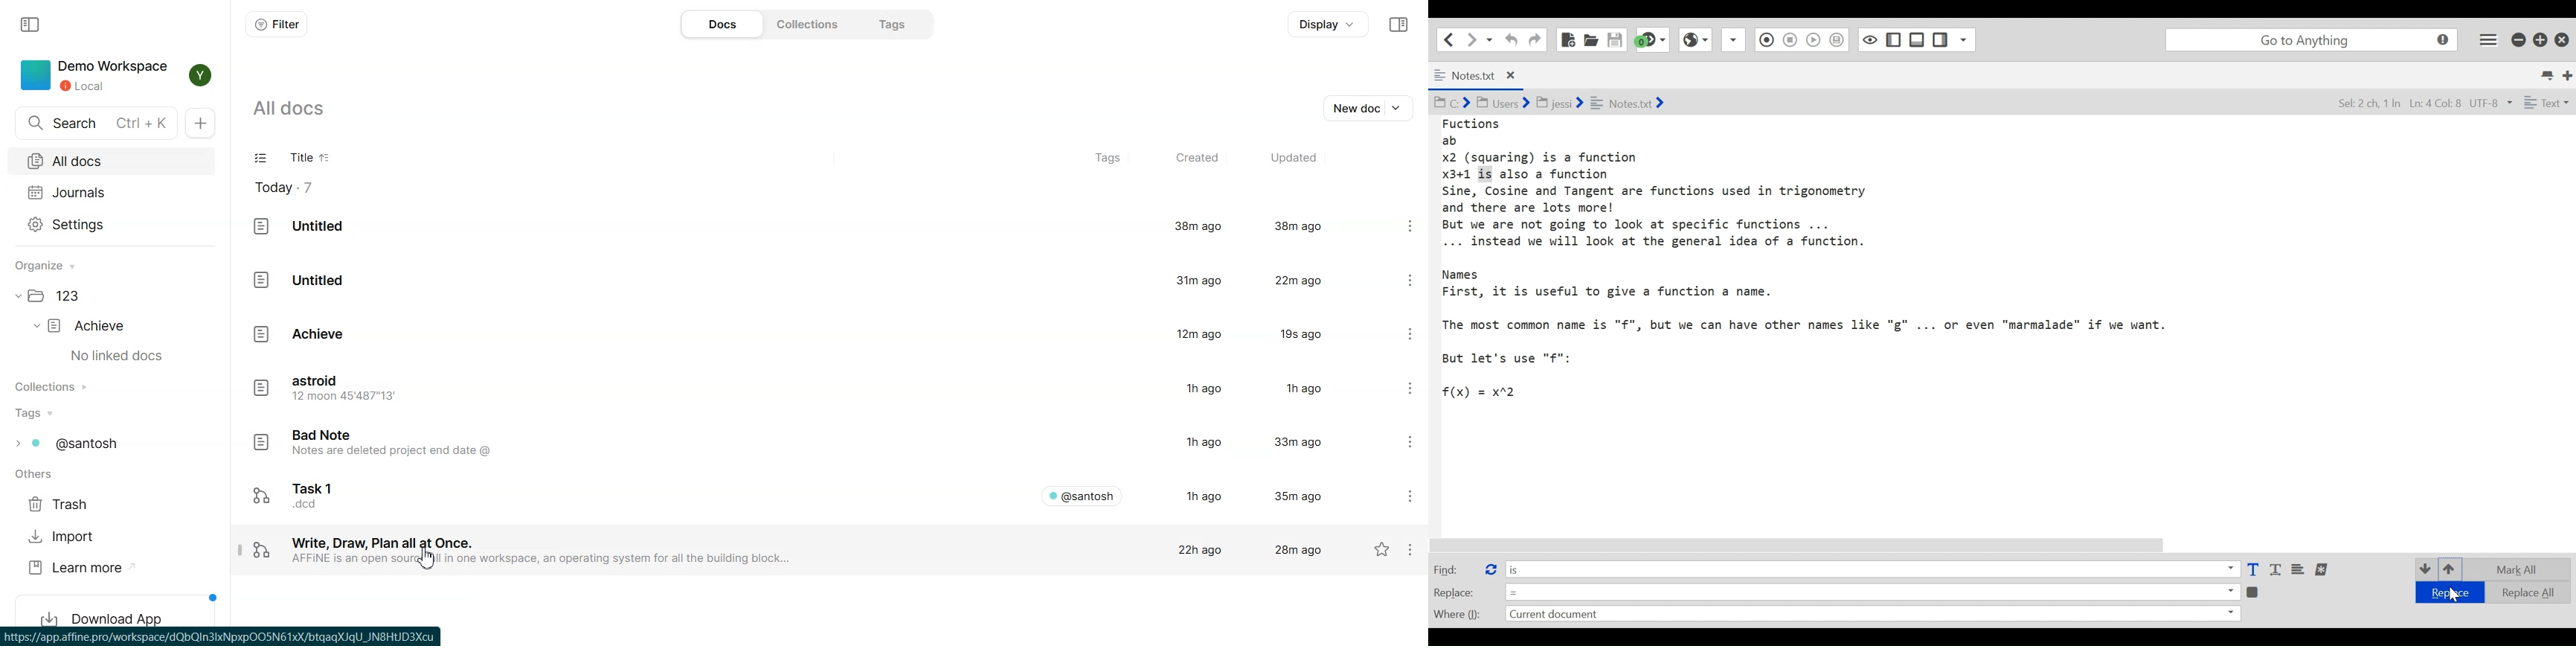  I want to click on Settings, so click(1415, 549).